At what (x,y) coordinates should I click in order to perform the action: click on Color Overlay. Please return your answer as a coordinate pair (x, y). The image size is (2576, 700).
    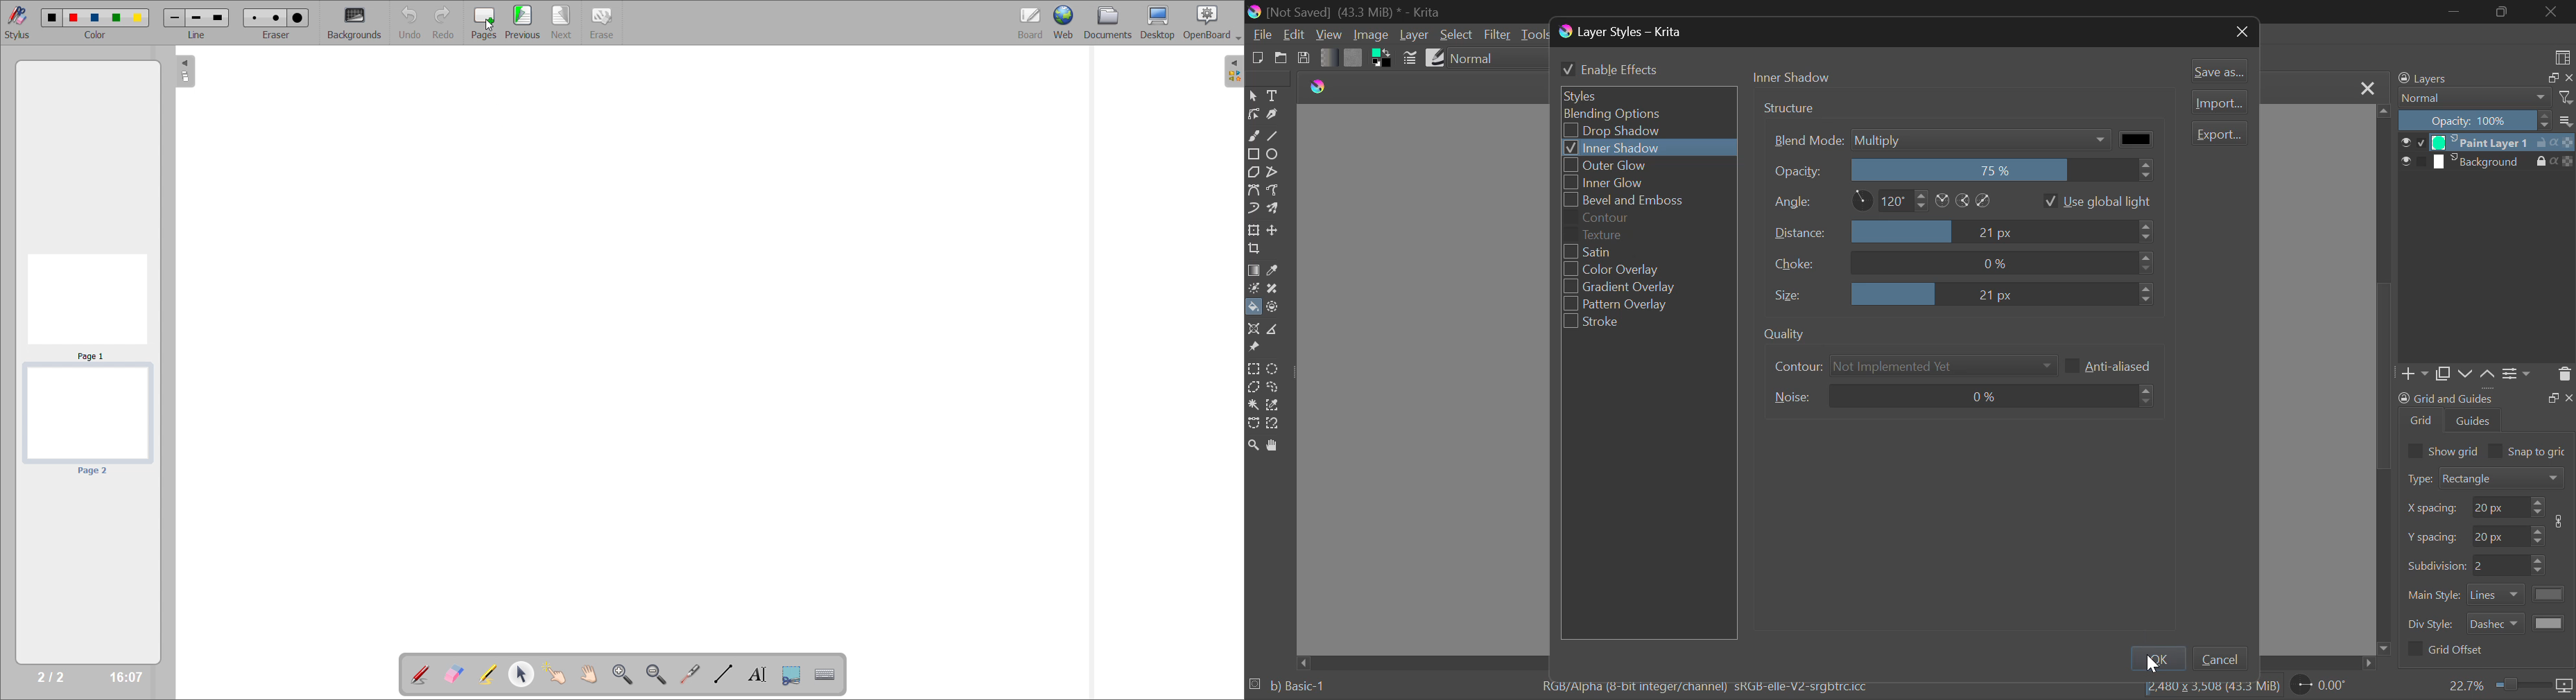
    Looking at the image, I should click on (1625, 268).